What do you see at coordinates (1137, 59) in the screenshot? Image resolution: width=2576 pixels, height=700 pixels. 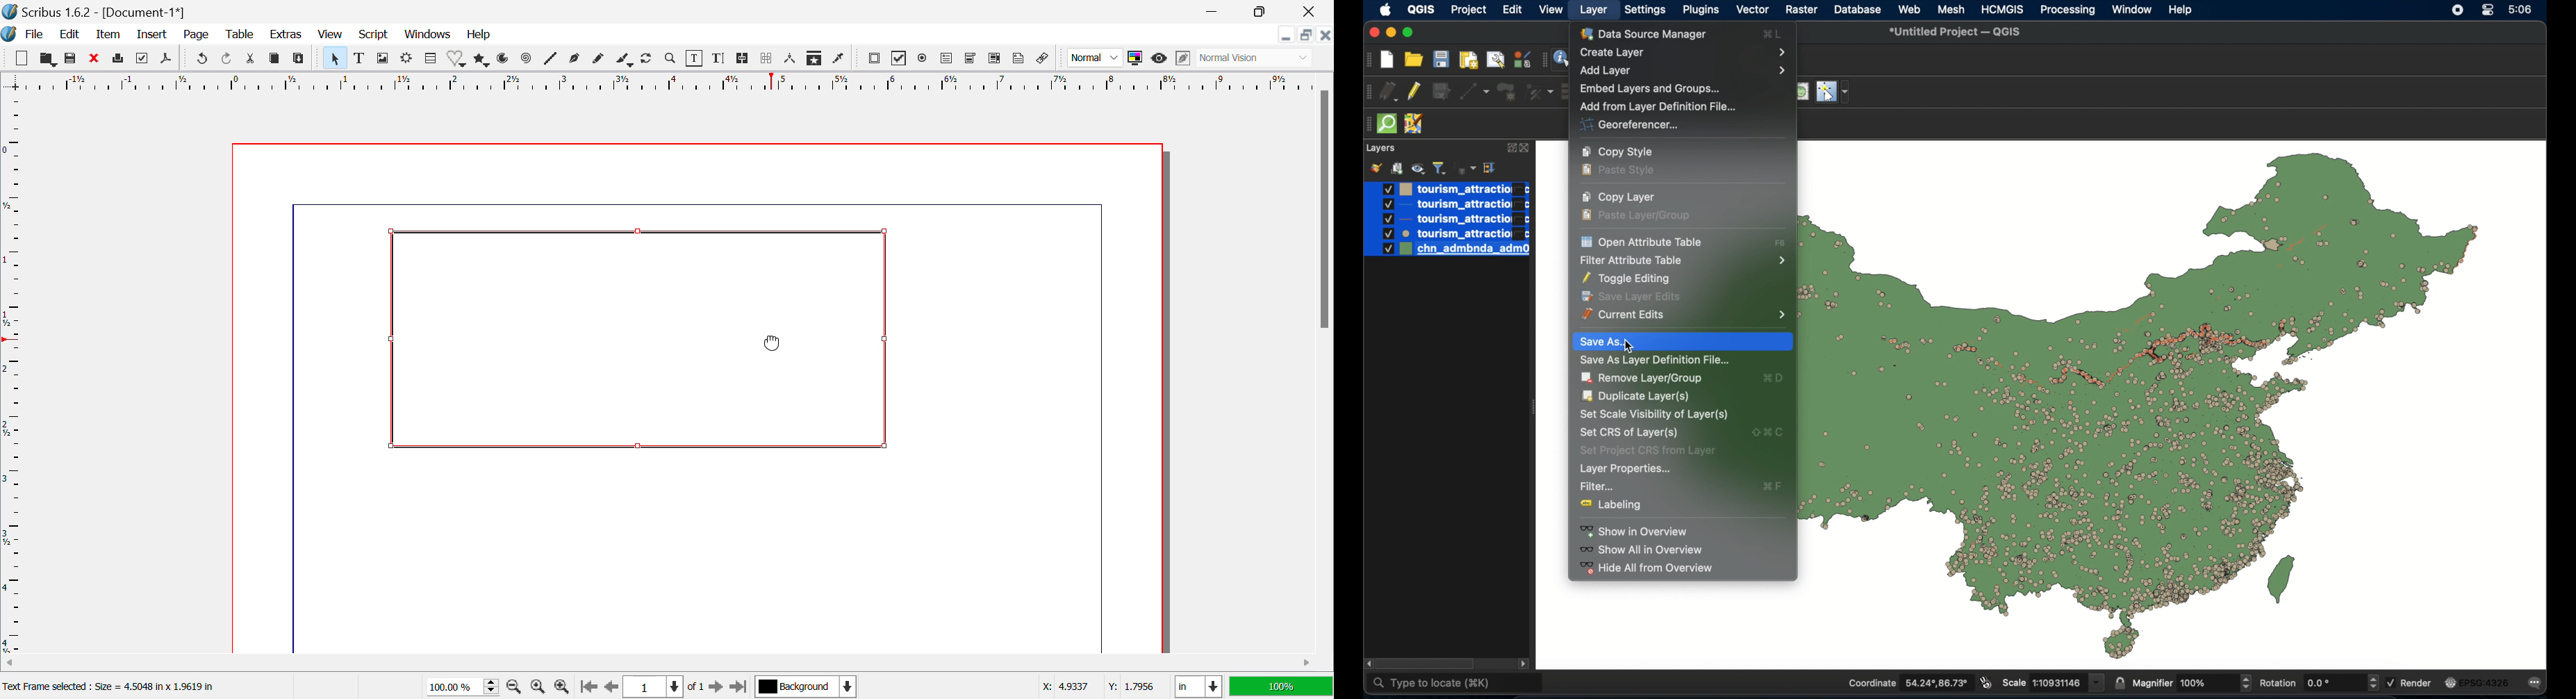 I see `Toggle Color Display` at bounding box center [1137, 59].